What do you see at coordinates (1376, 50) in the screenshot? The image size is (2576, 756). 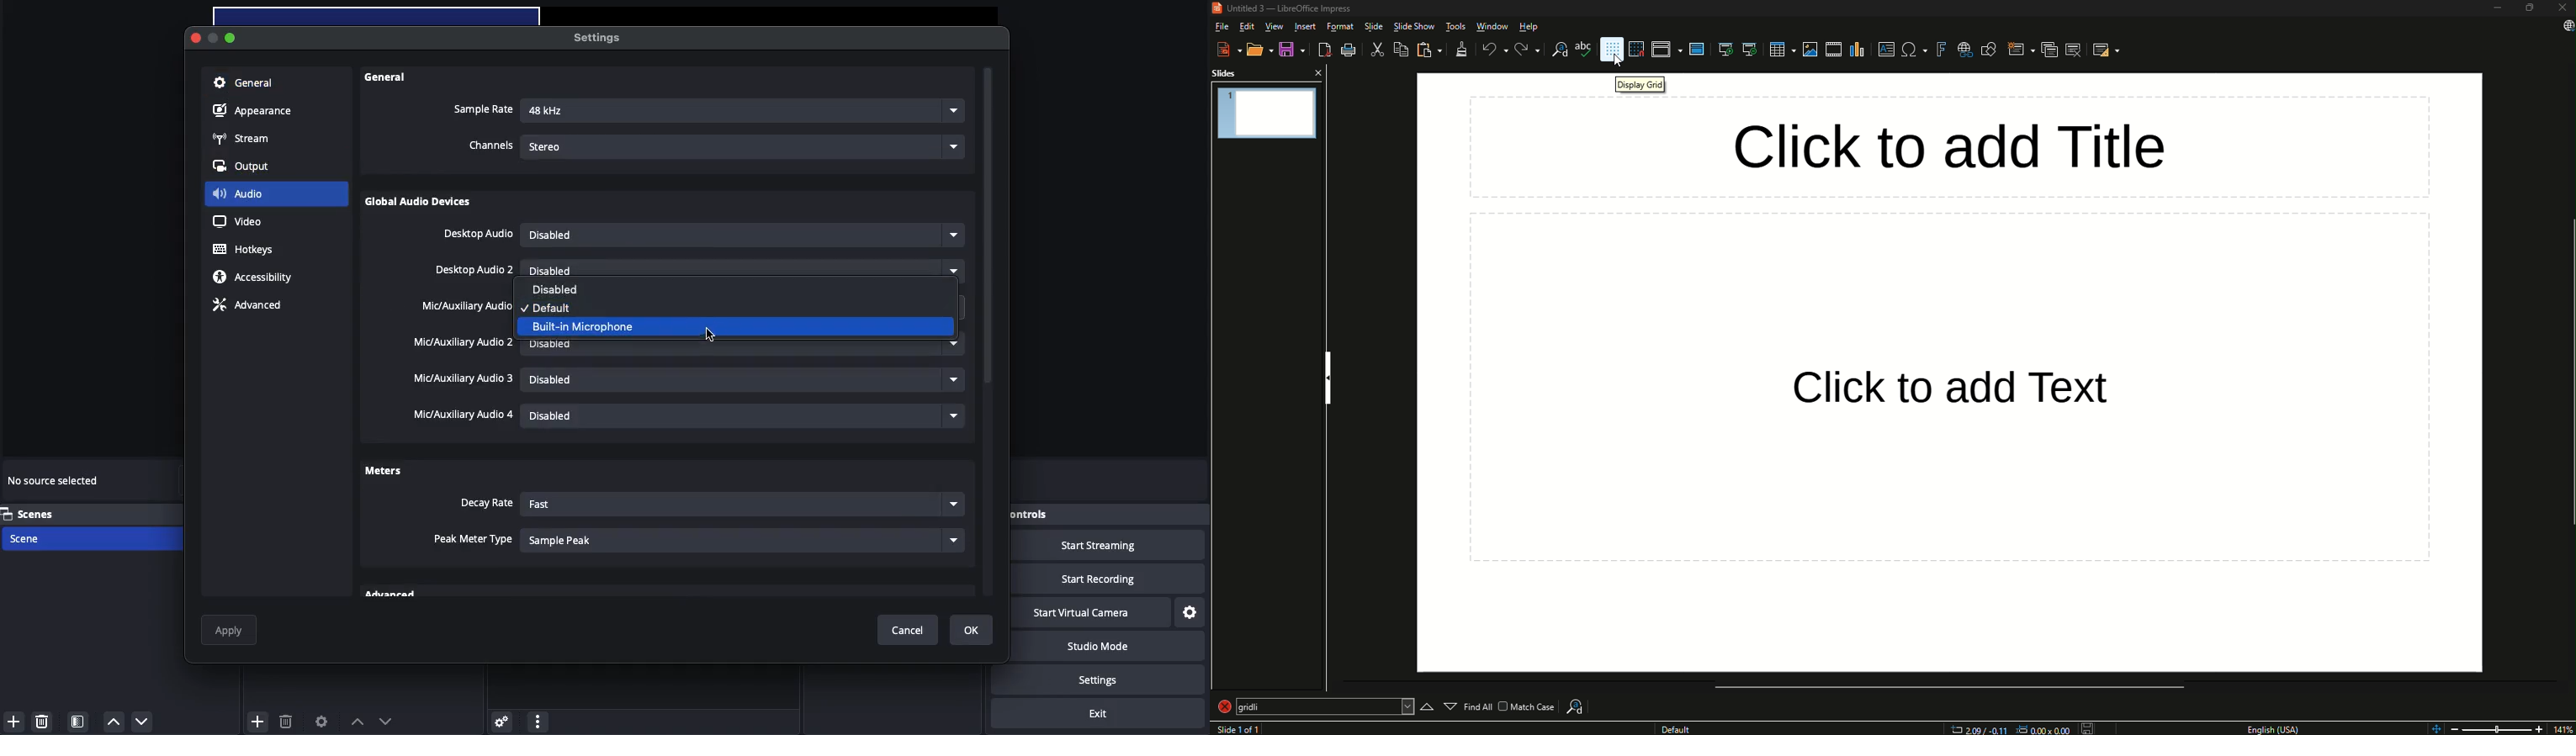 I see `Cut` at bounding box center [1376, 50].